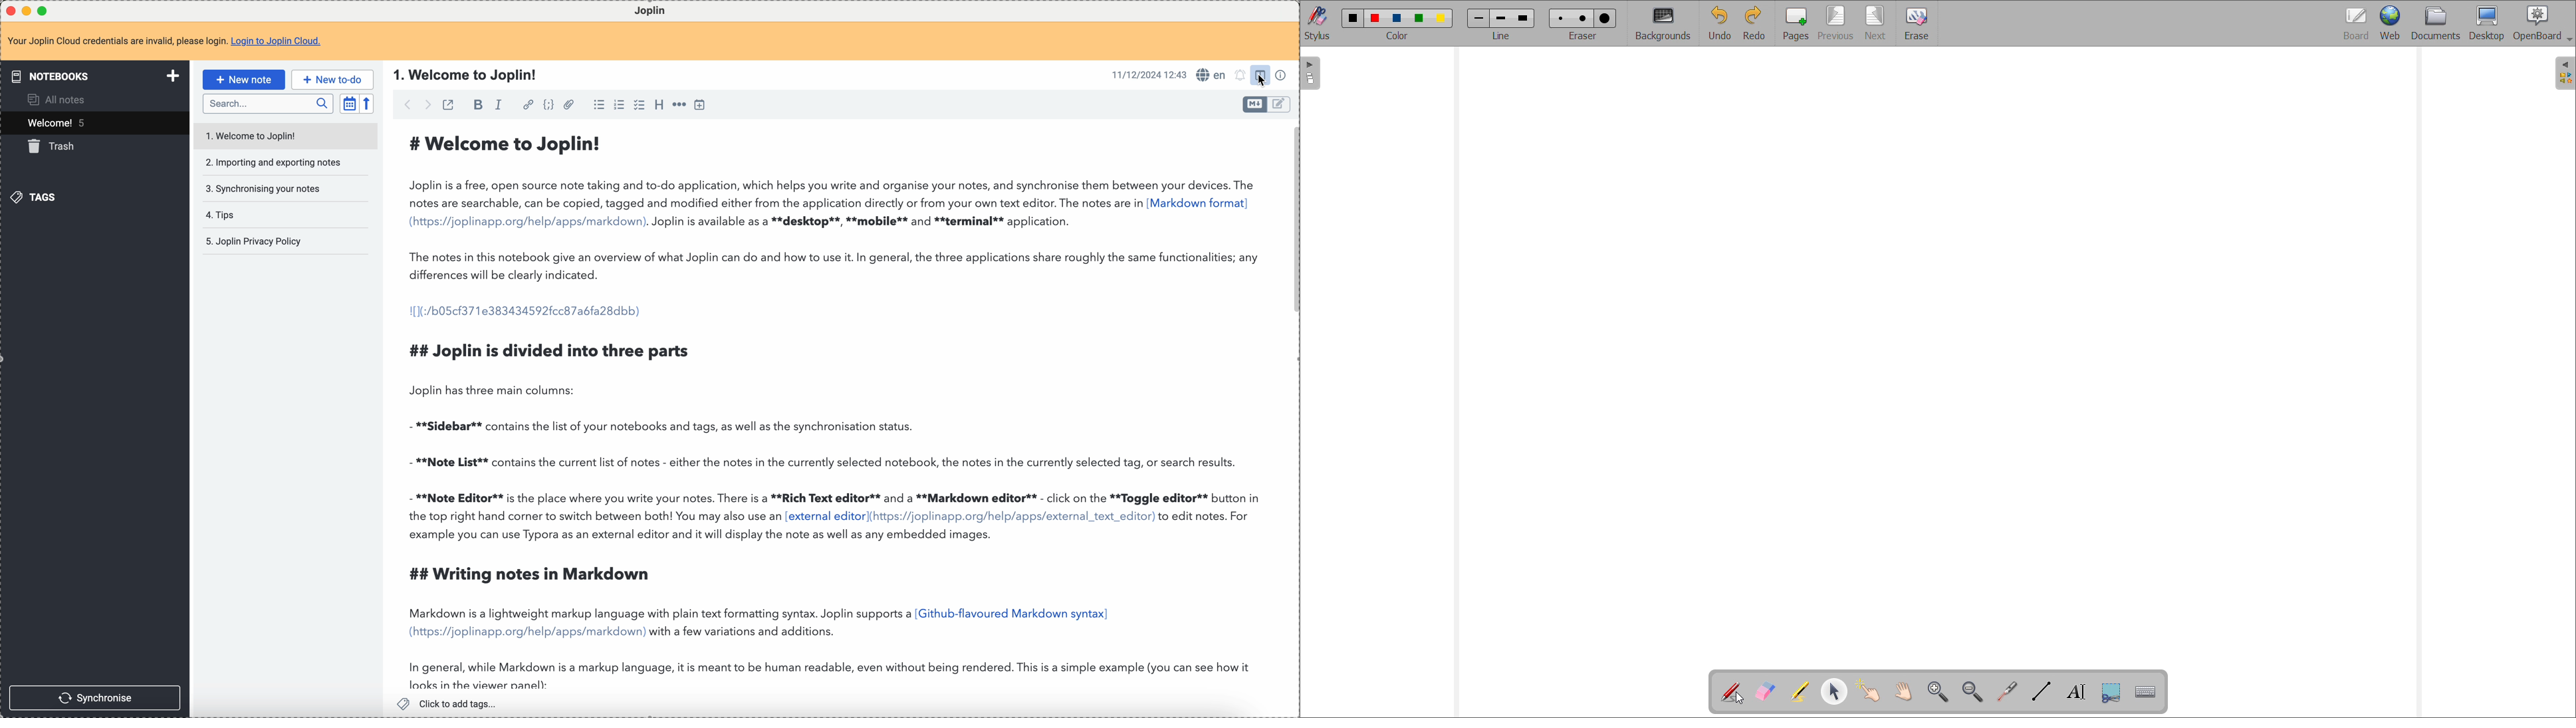 This screenshot has width=2576, height=728. Describe the element at coordinates (551, 352) in the screenshot. I see `## Joplin is divided into three parts` at that location.